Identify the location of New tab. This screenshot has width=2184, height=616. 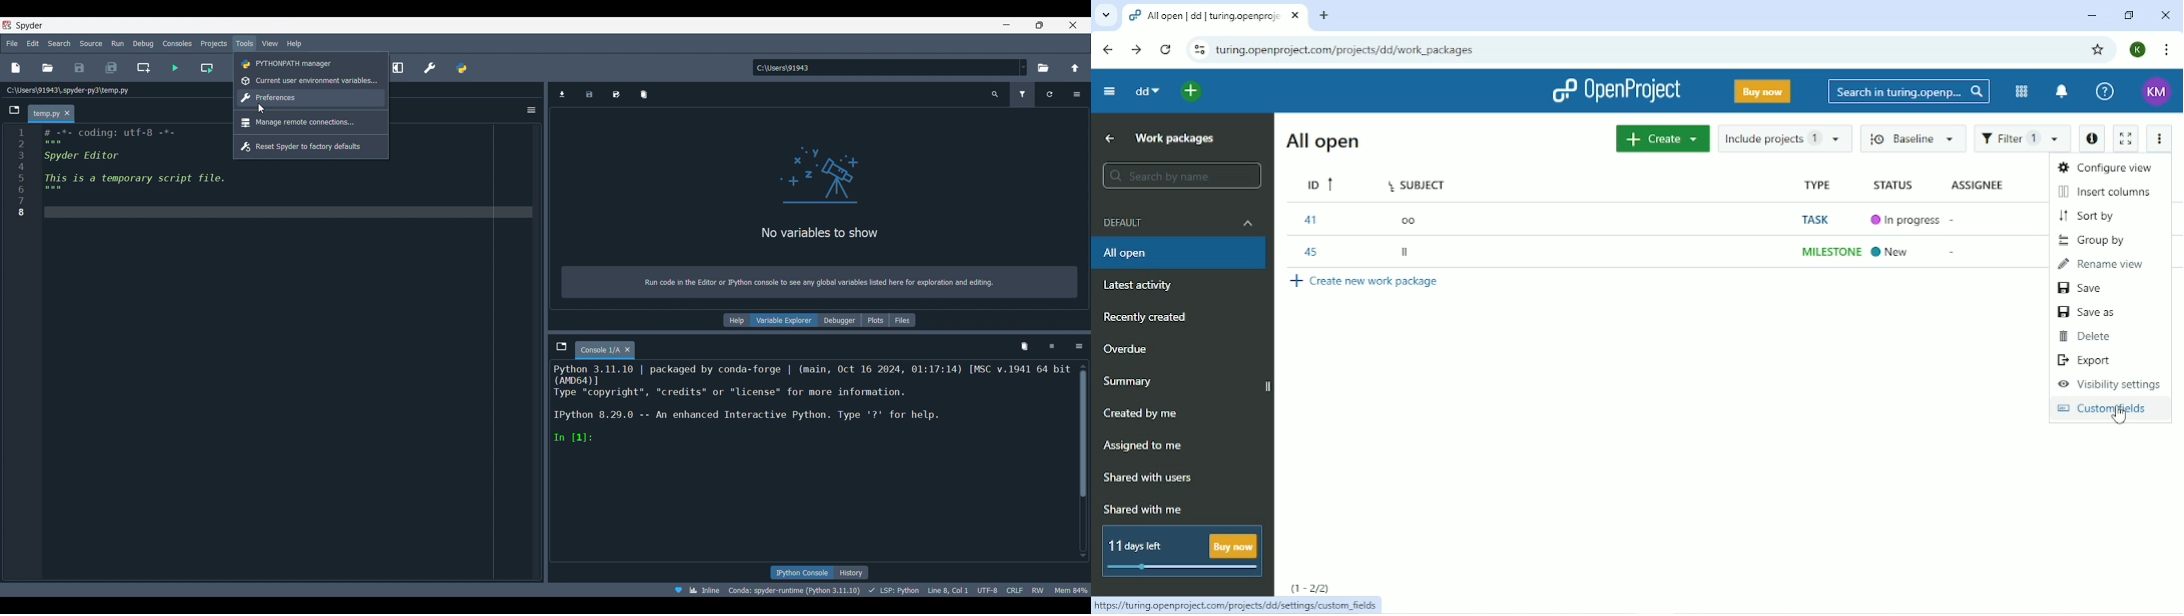
(1326, 16).